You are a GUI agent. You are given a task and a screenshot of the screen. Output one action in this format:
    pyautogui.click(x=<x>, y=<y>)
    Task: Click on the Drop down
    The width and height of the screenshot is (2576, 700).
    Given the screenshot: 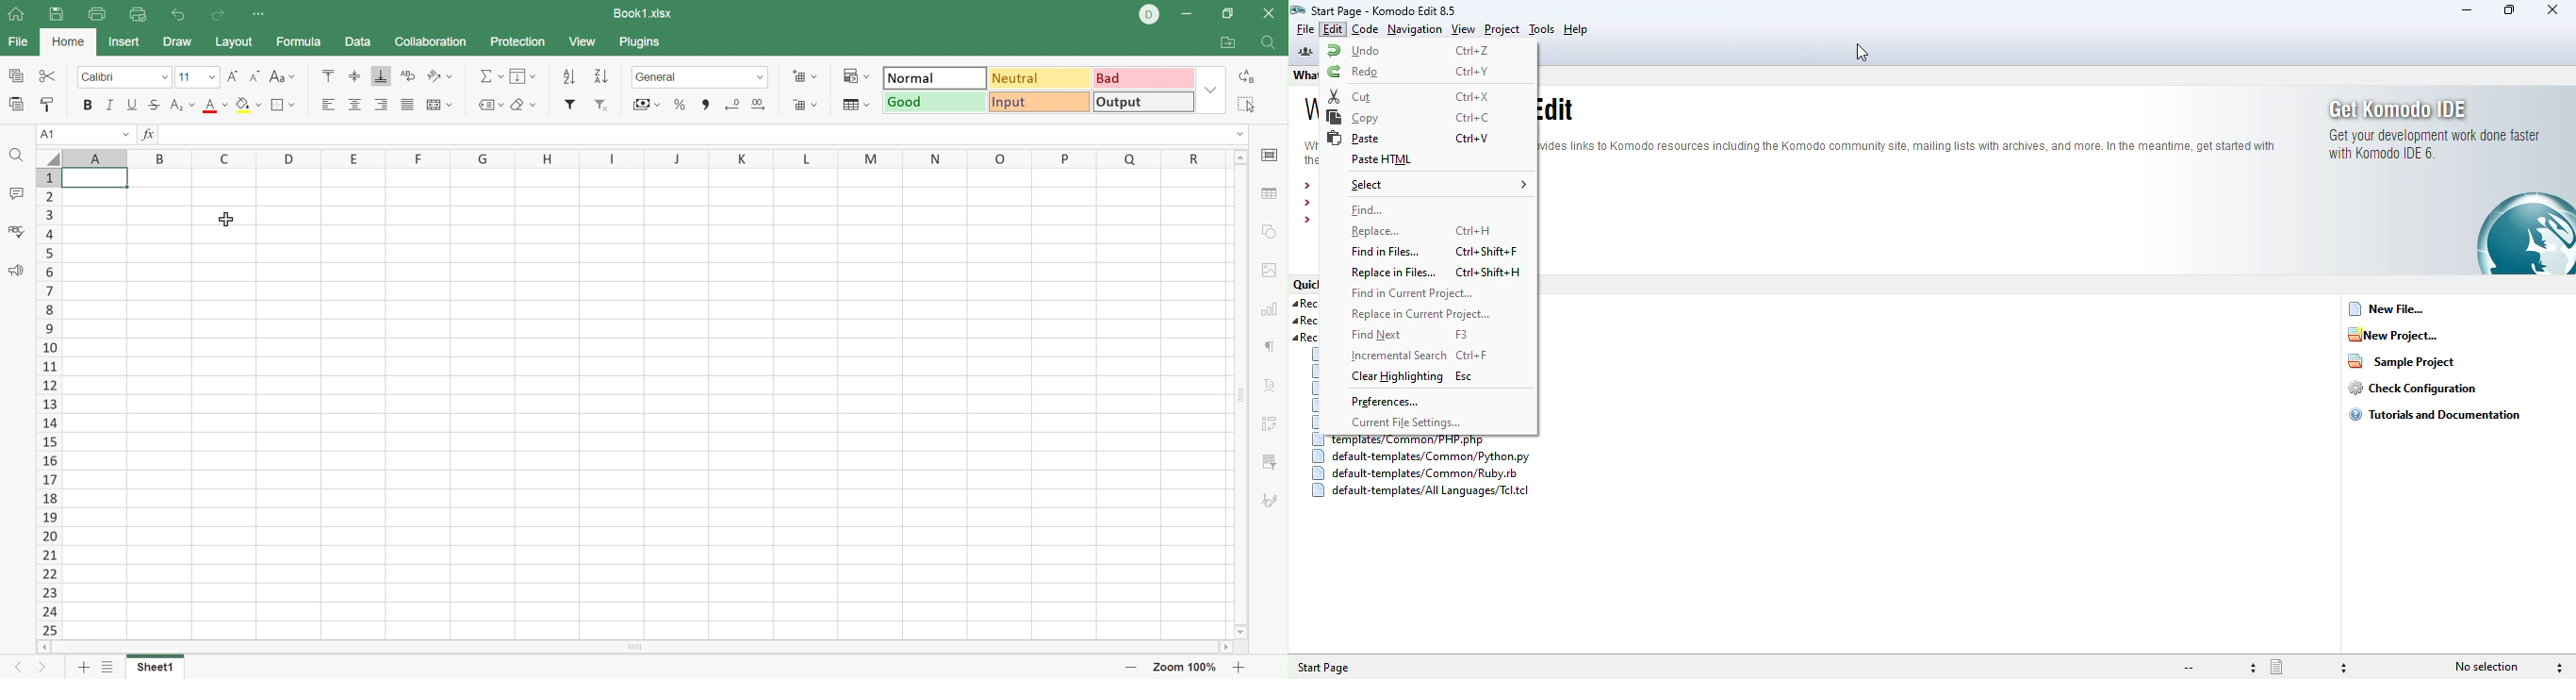 What is the action you would take?
    pyautogui.click(x=762, y=77)
    